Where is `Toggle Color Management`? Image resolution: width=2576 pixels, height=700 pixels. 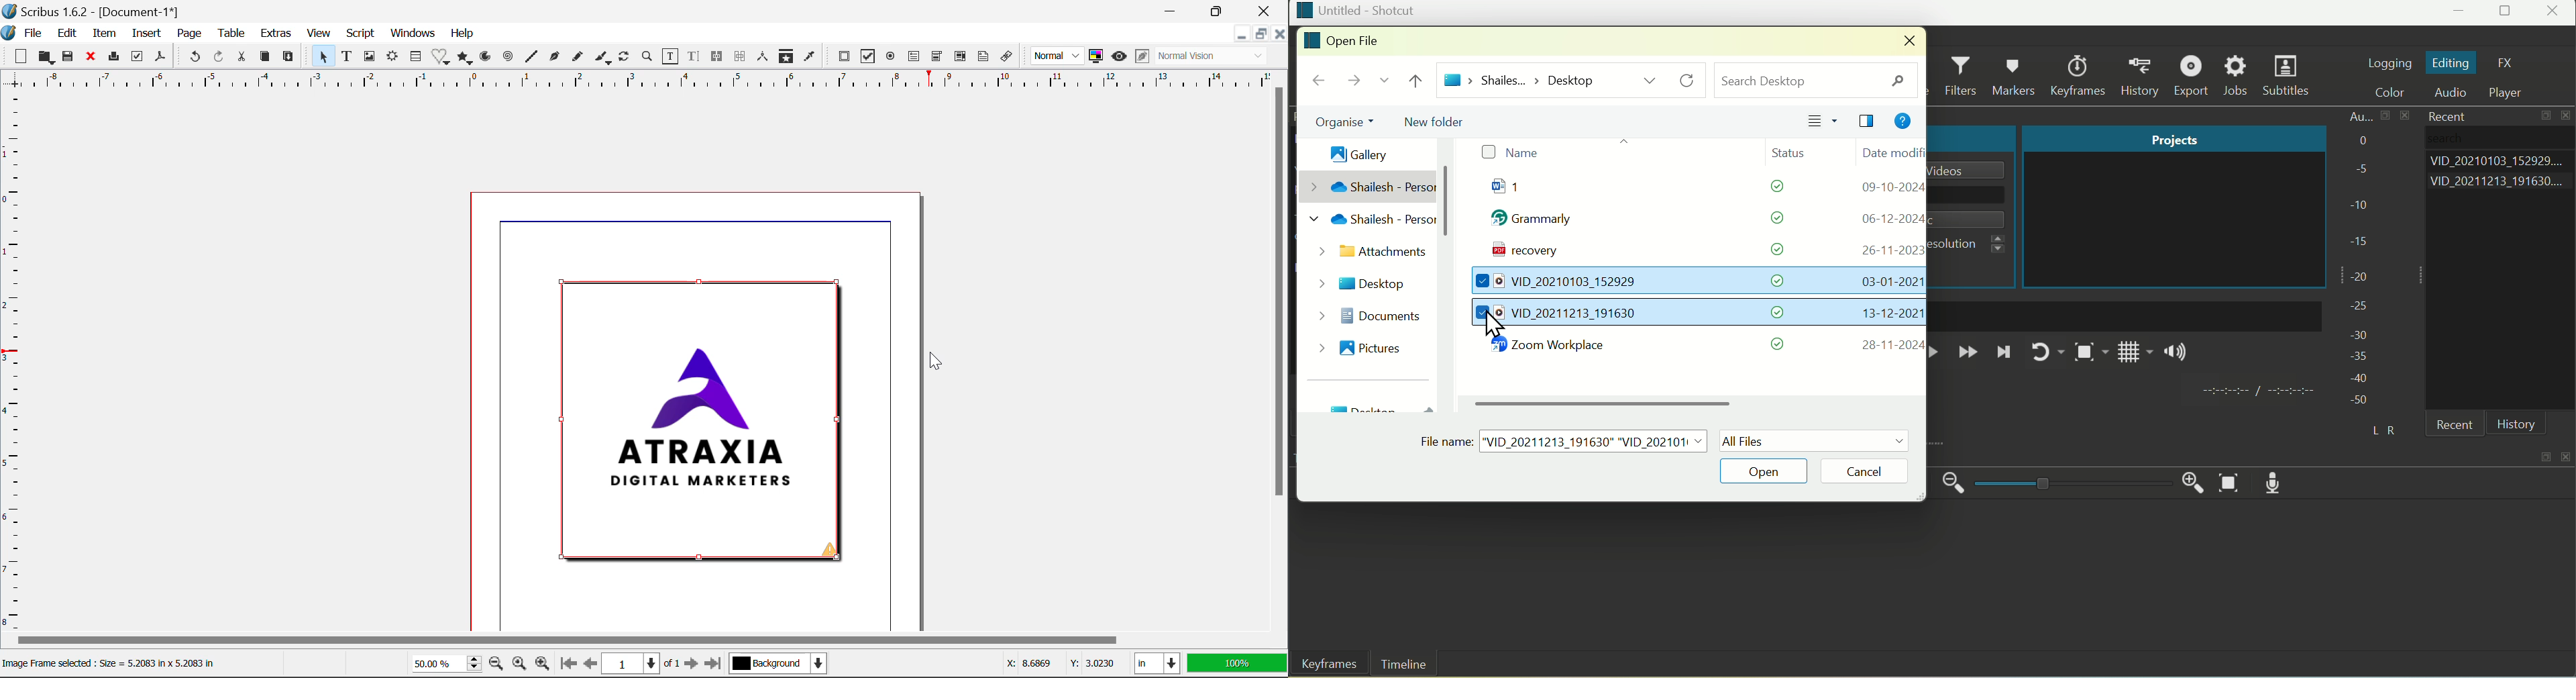
Toggle Color Management is located at coordinates (1095, 56).